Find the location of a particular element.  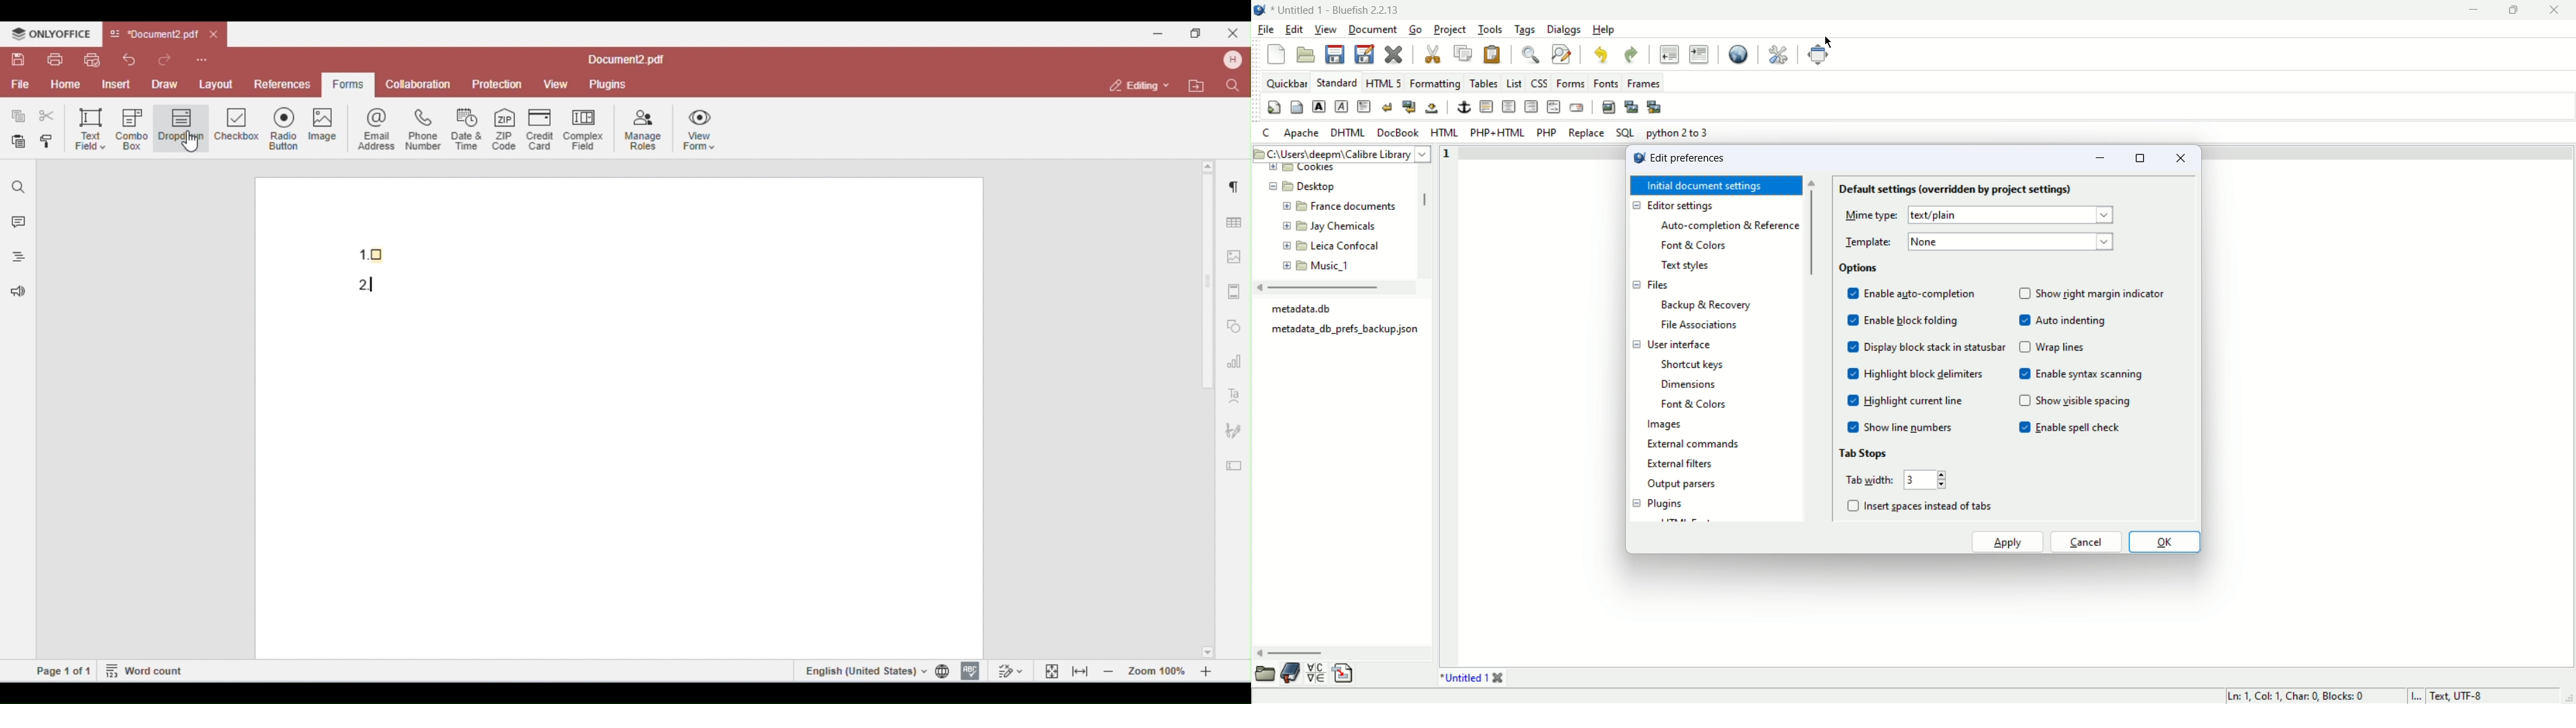

Forms is located at coordinates (1571, 84).